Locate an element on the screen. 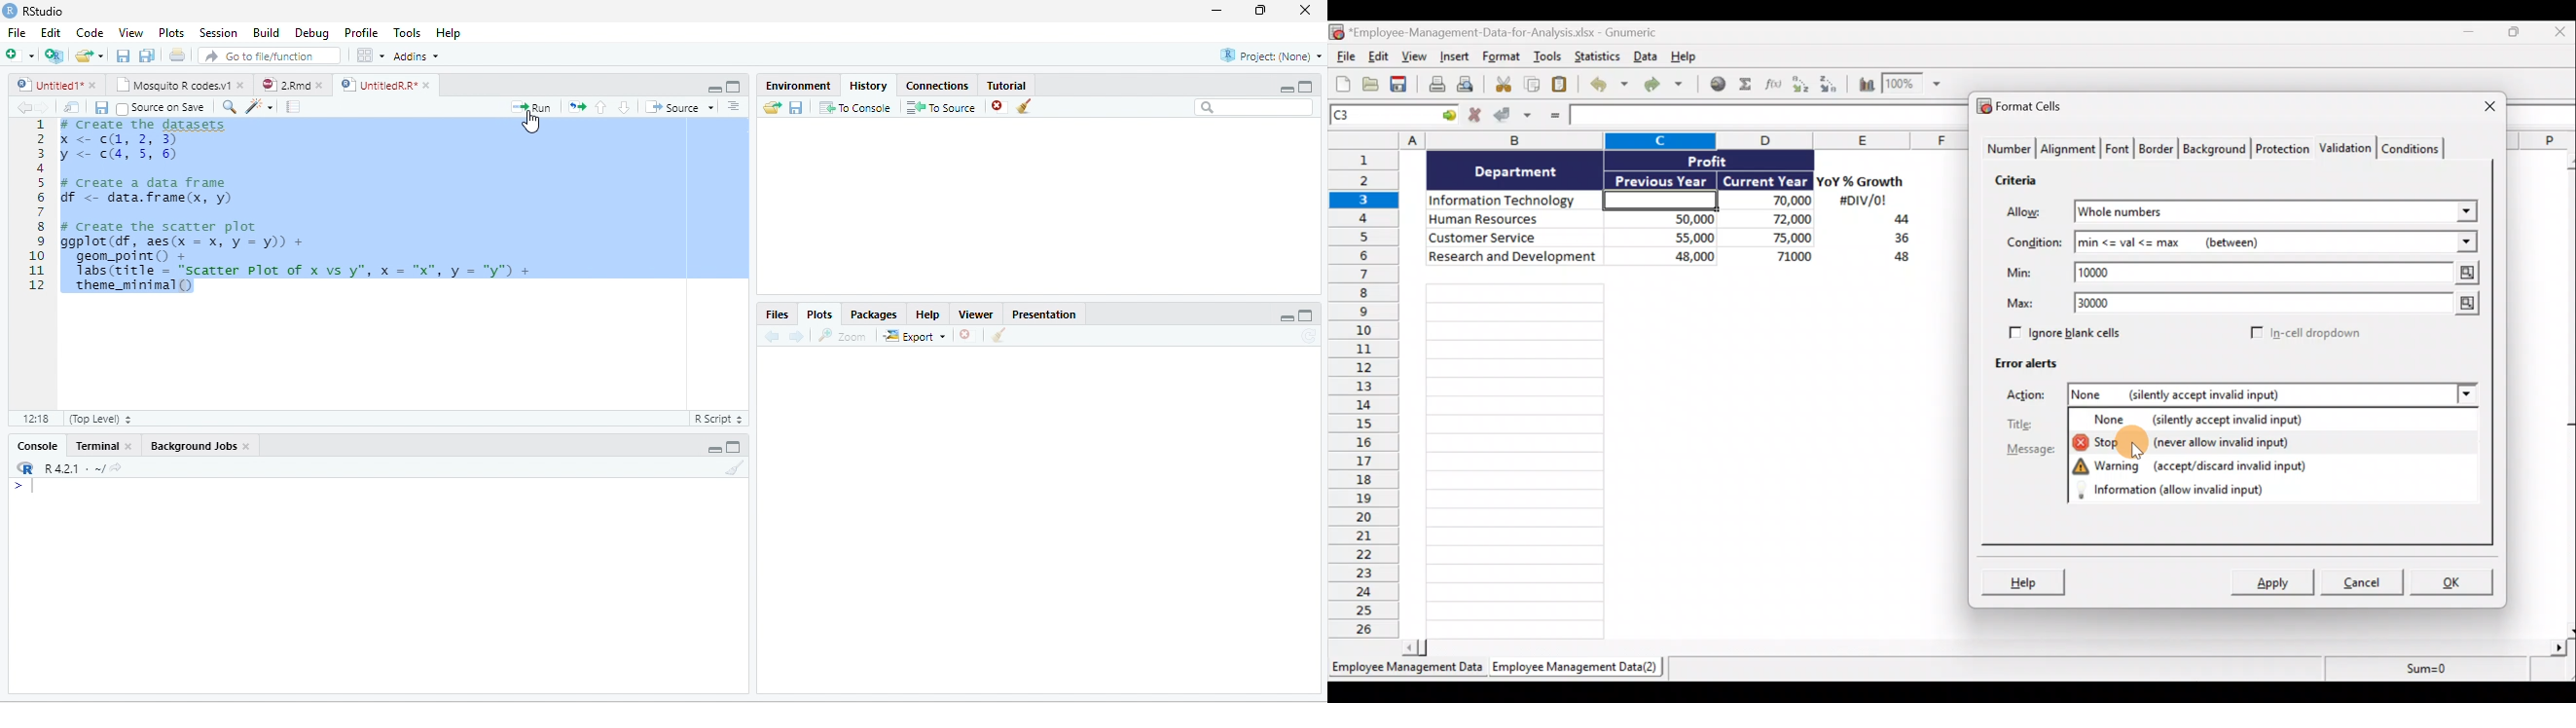 Image resolution: width=2576 pixels, height=728 pixels. Packages is located at coordinates (872, 314).